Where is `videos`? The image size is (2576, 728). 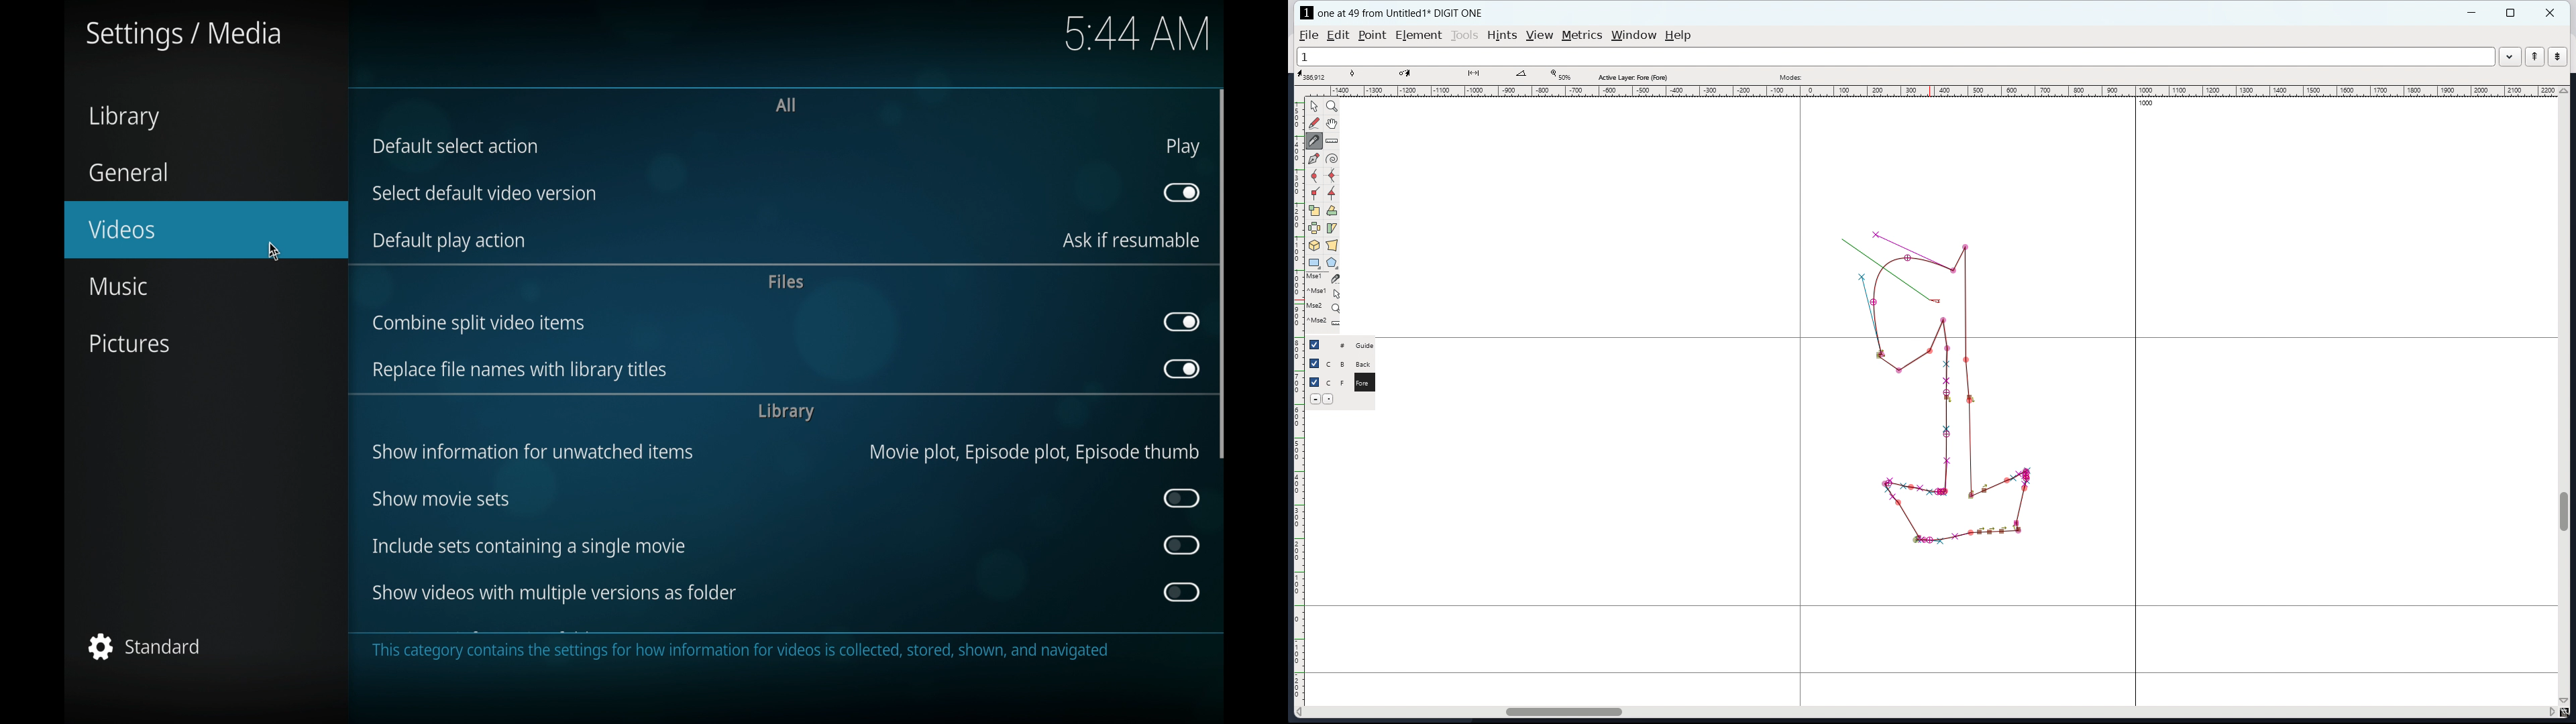 videos is located at coordinates (206, 230).